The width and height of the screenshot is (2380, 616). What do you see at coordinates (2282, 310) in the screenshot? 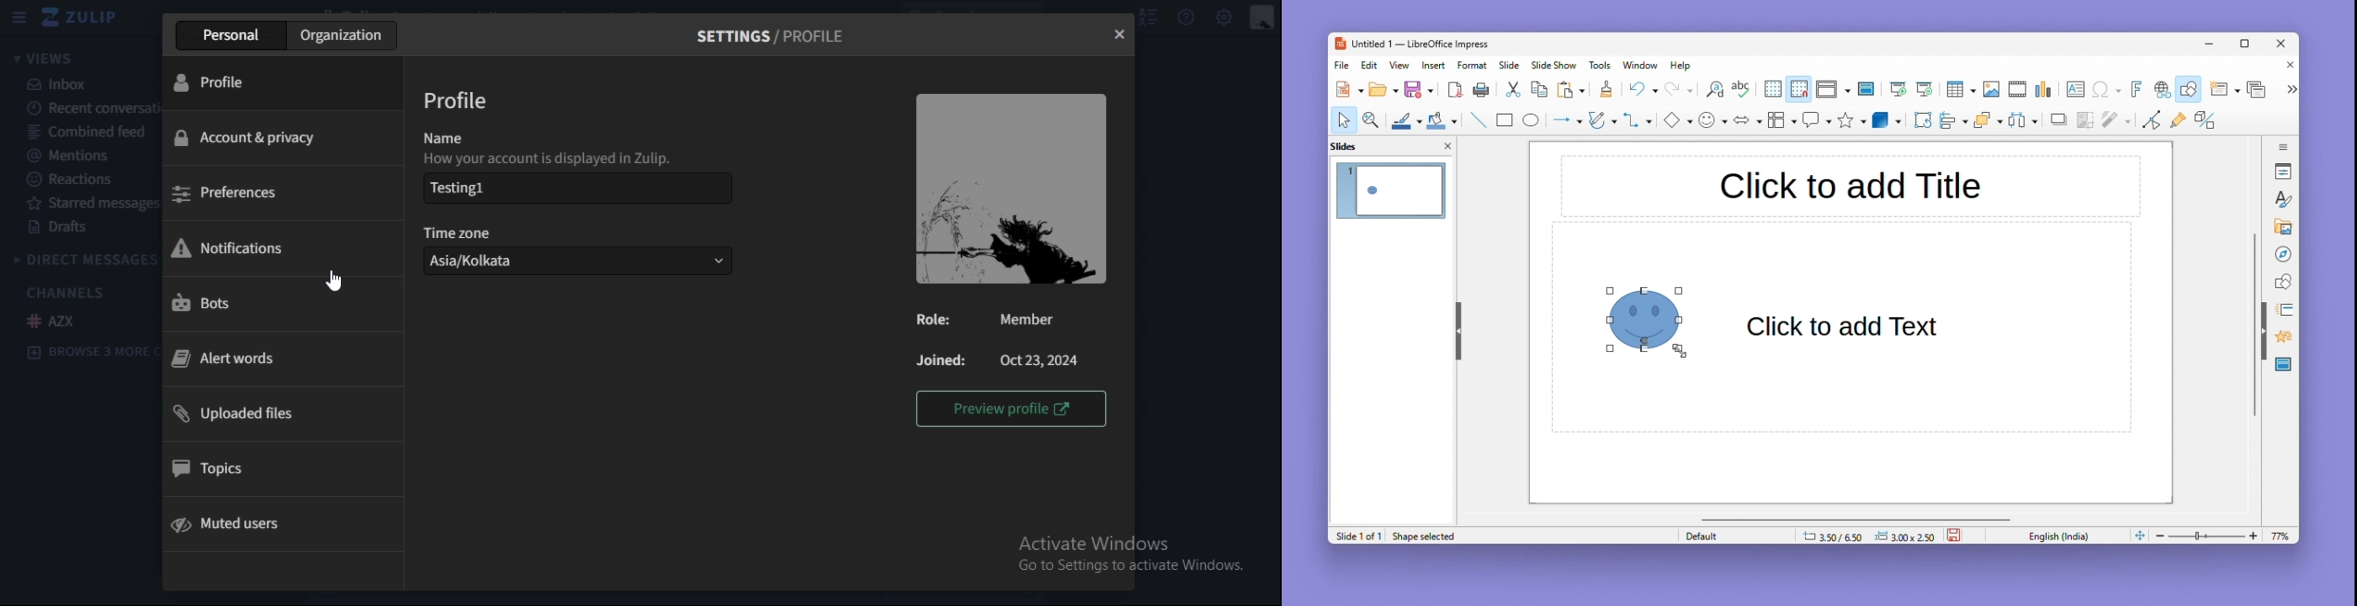
I see `Animation` at bounding box center [2282, 310].